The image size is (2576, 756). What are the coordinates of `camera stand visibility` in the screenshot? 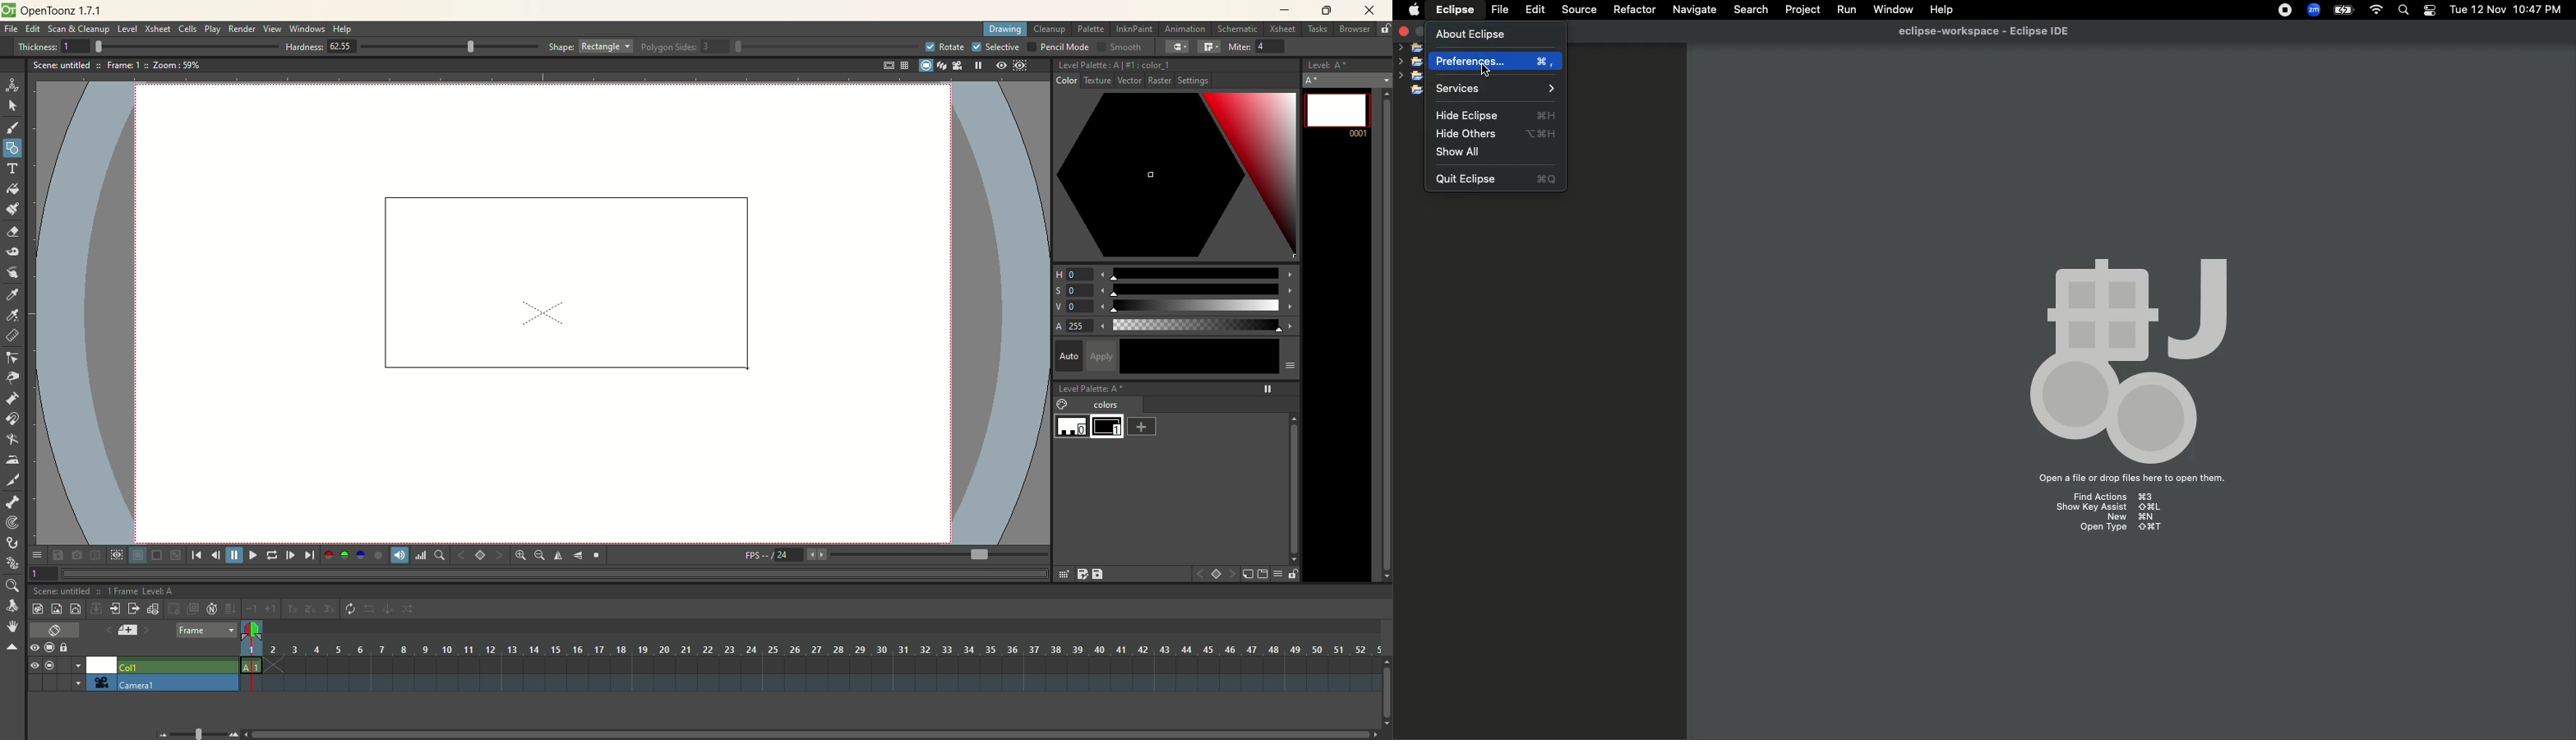 It's located at (53, 646).